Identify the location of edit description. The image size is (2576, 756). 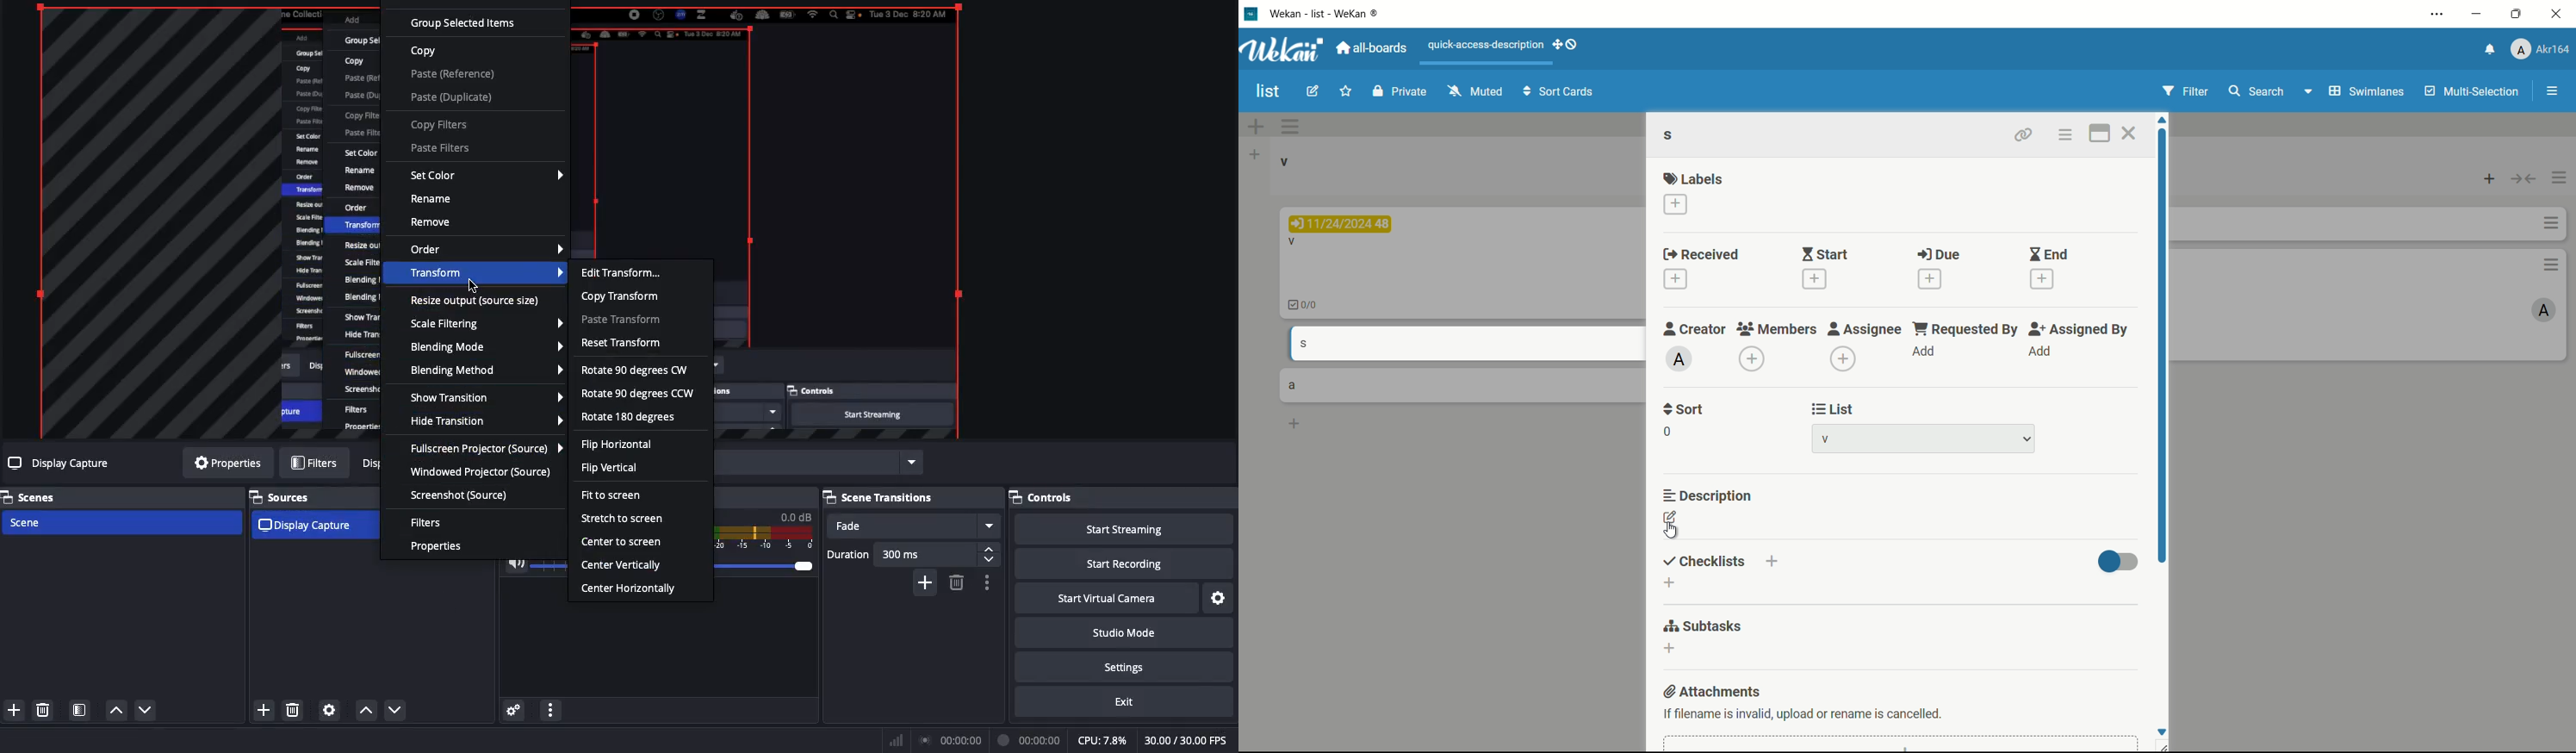
(1671, 517).